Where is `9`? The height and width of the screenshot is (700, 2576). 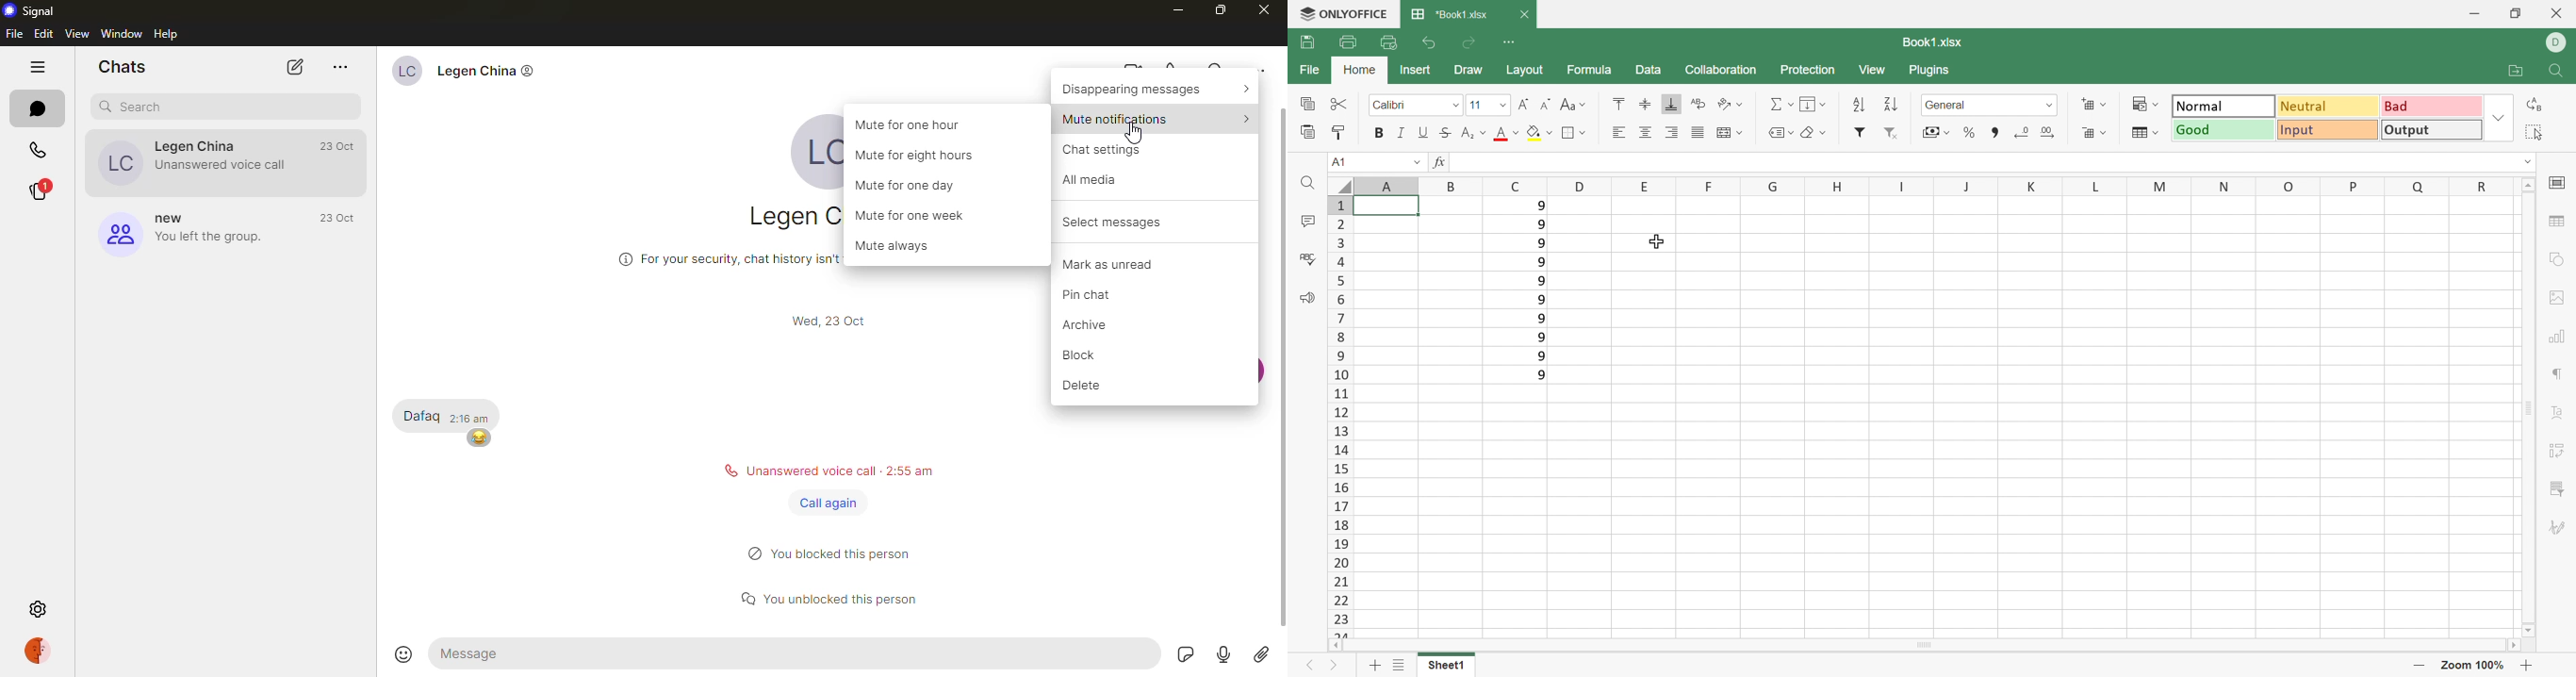
9 is located at coordinates (1543, 375).